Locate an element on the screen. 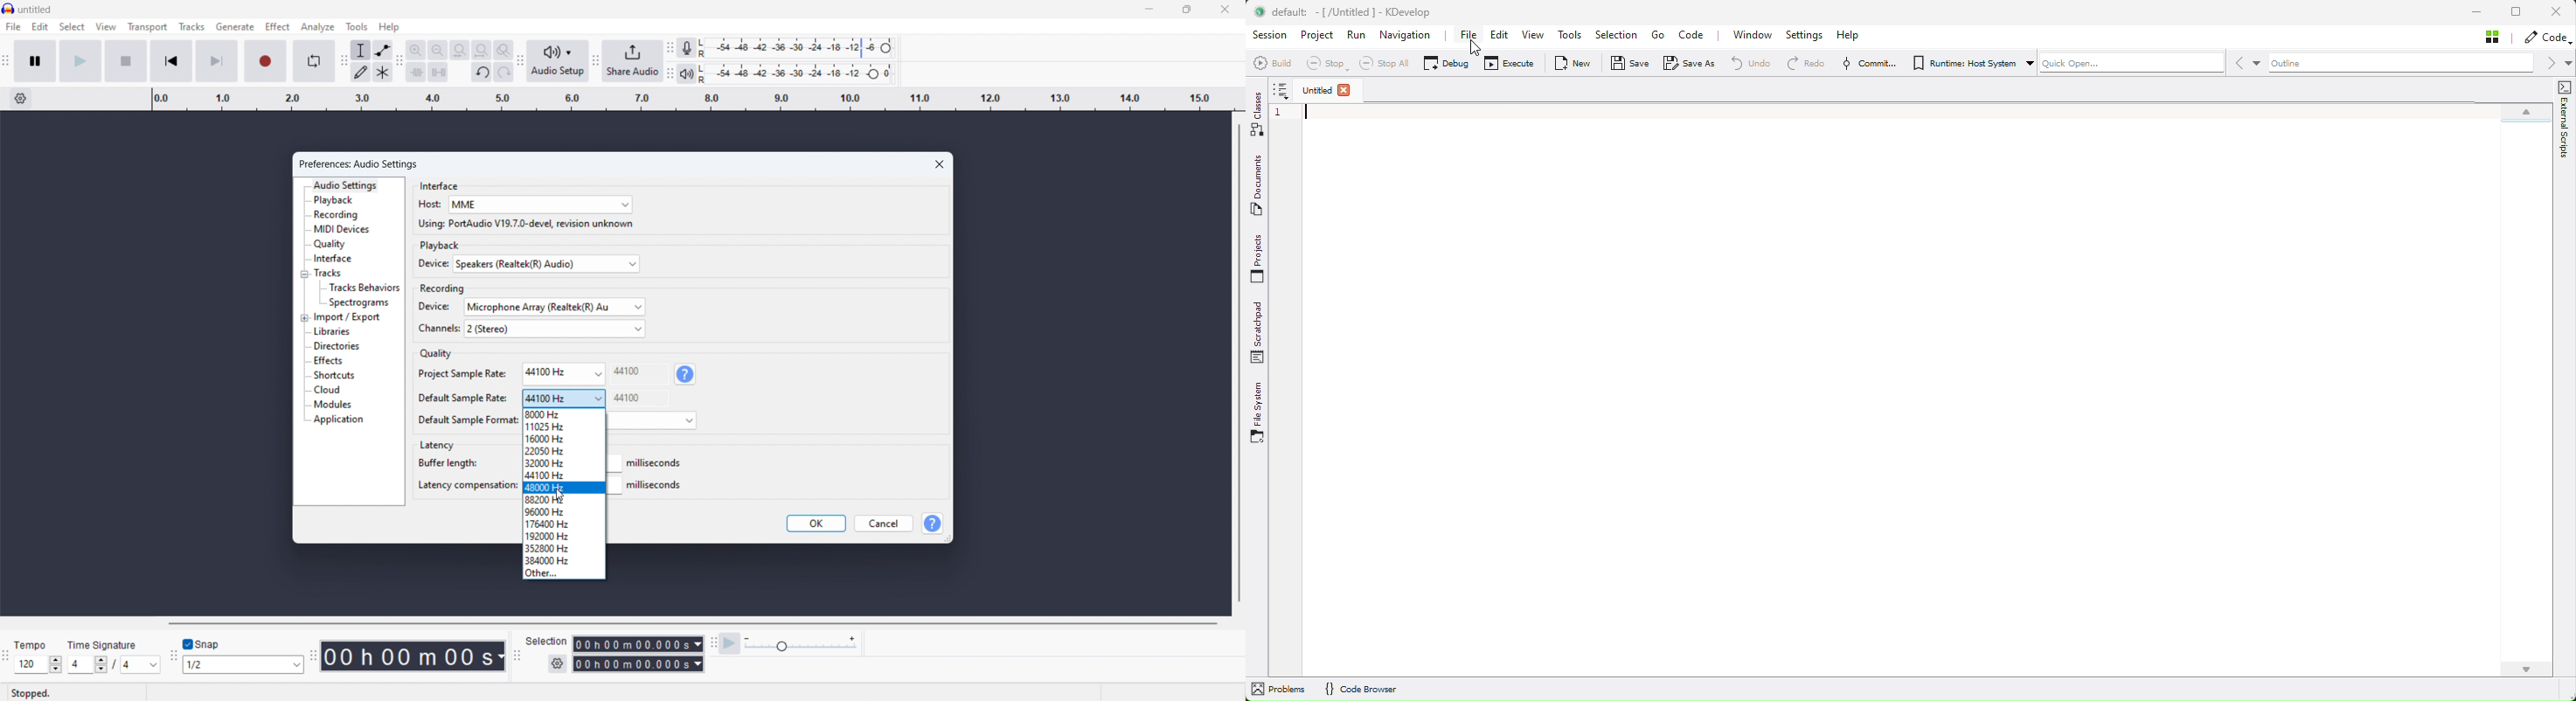 This screenshot has height=728, width=2576. file is located at coordinates (14, 27).